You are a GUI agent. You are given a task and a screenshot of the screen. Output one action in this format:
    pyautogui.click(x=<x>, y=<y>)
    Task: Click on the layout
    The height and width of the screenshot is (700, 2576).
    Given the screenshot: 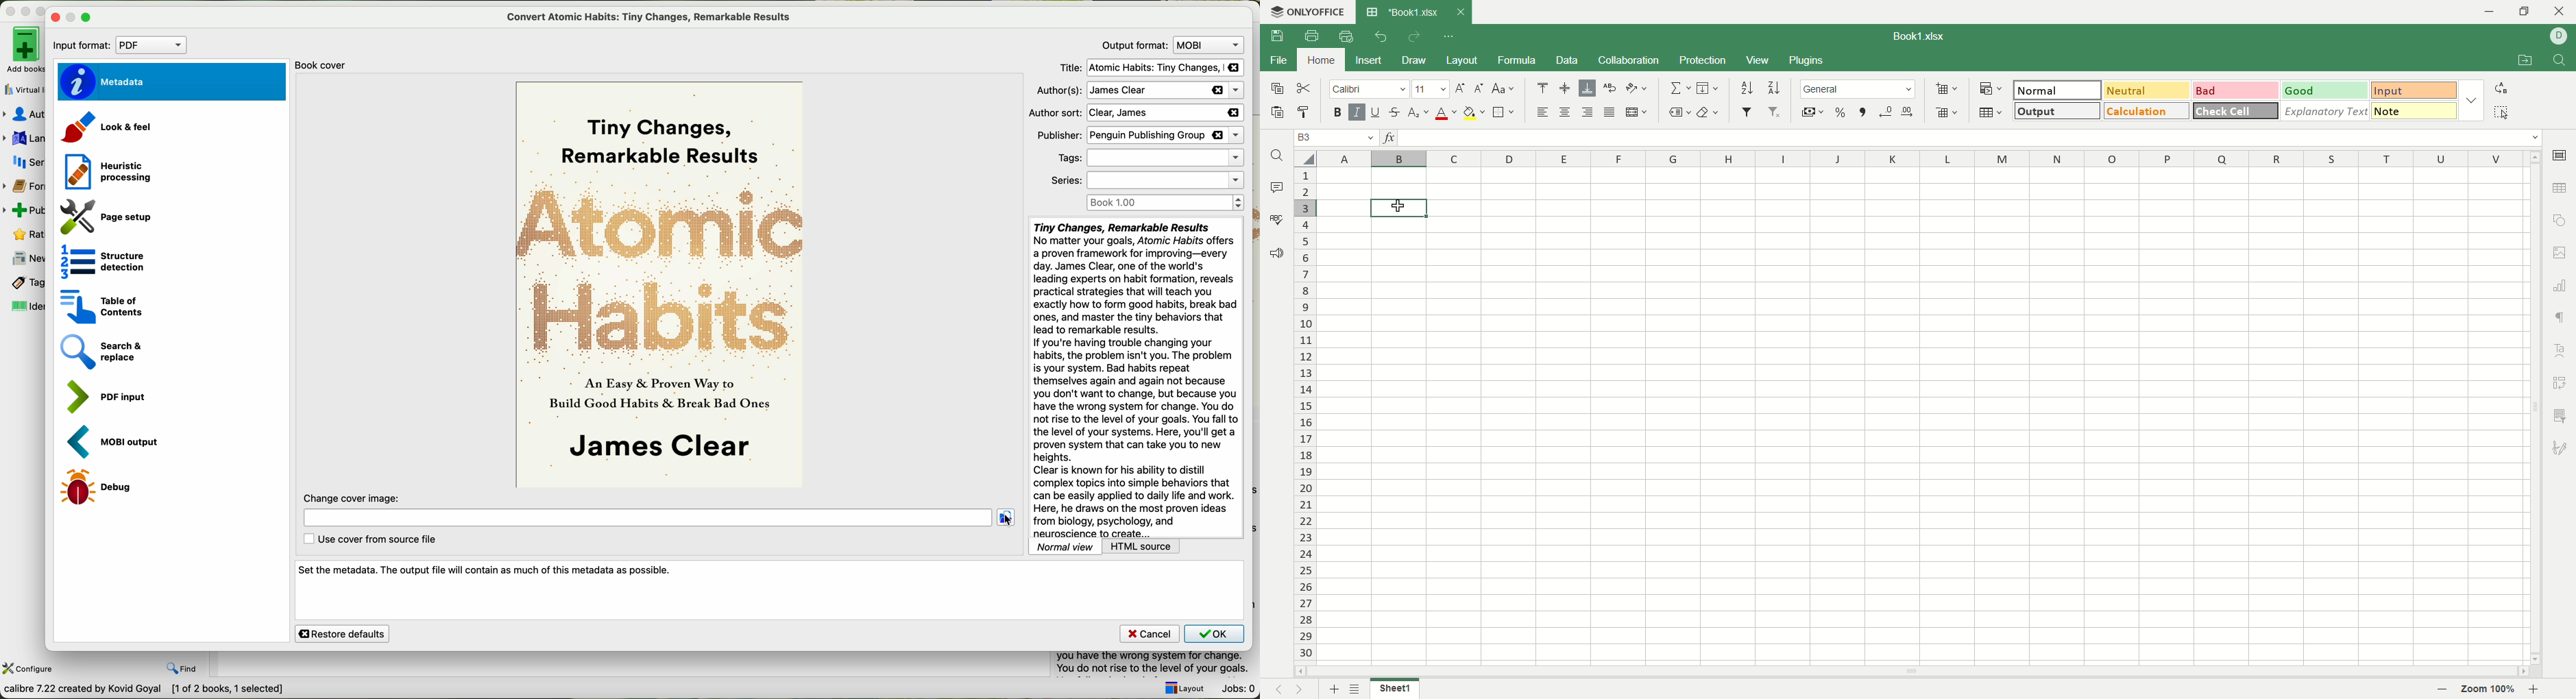 What is the action you would take?
    pyautogui.click(x=1182, y=687)
    